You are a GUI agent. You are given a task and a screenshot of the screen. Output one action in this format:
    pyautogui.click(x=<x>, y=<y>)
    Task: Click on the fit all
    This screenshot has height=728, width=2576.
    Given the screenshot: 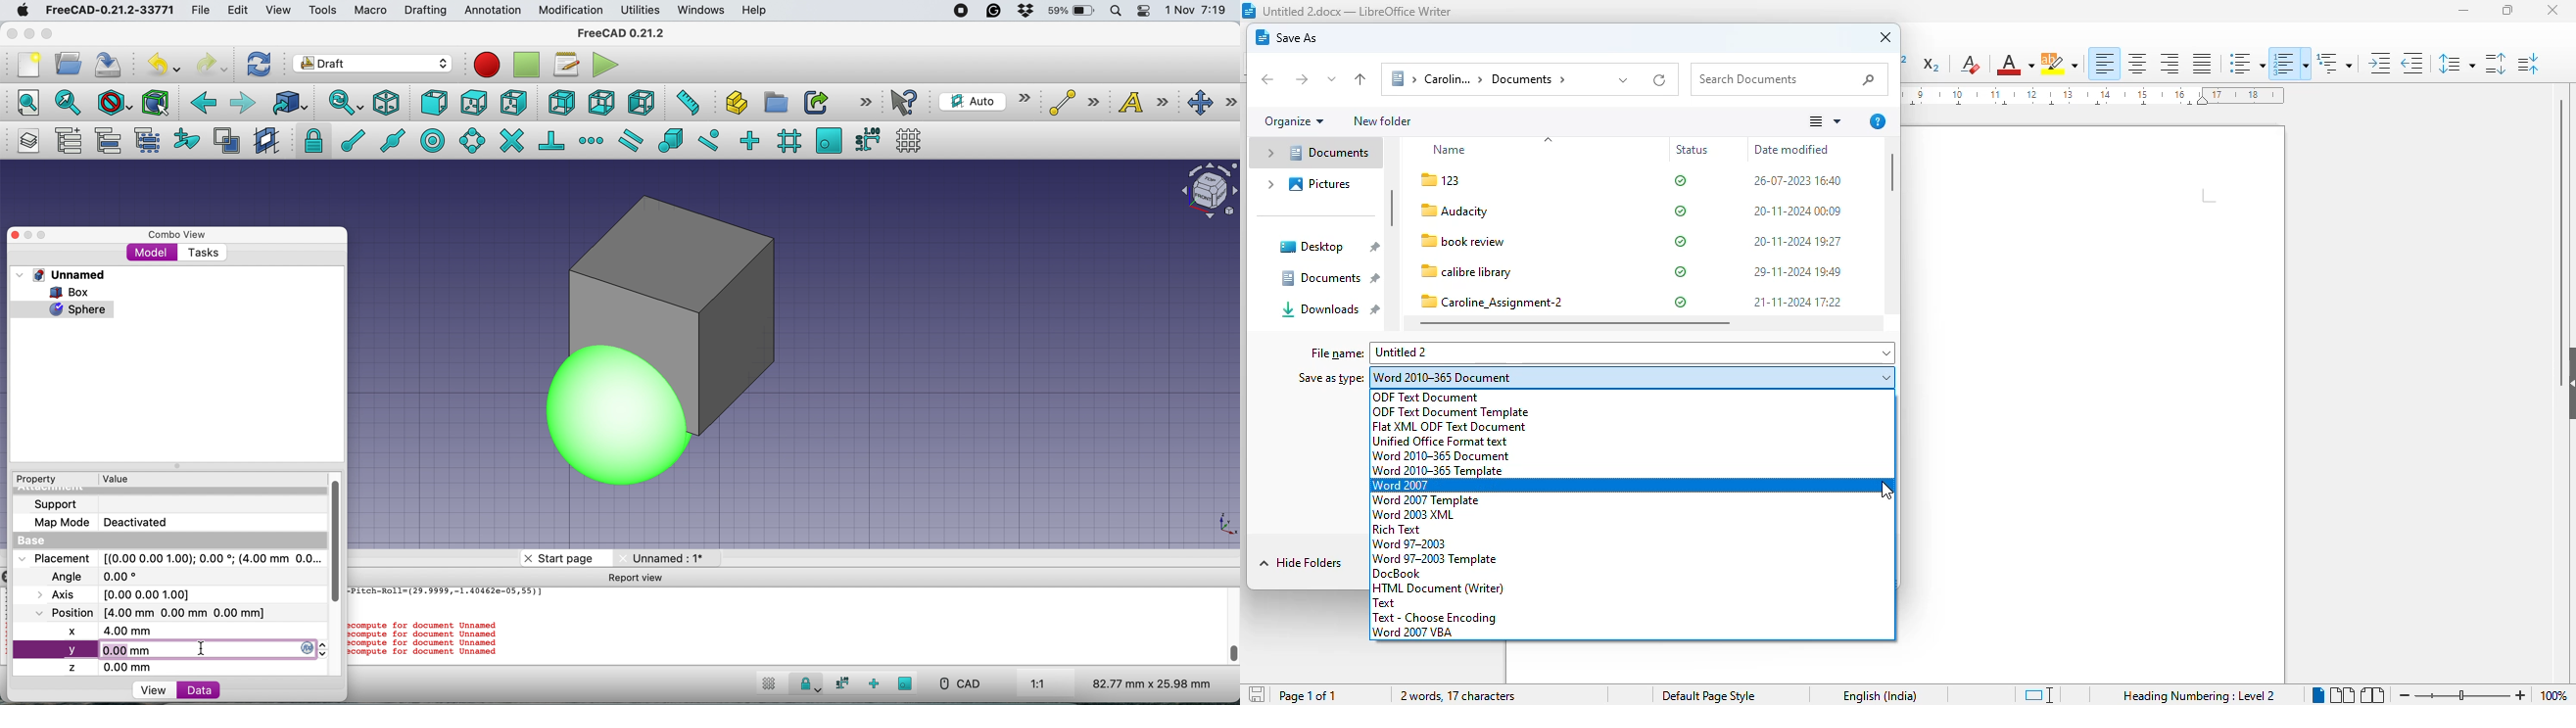 What is the action you would take?
    pyautogui.click(x=23, y=101)
    